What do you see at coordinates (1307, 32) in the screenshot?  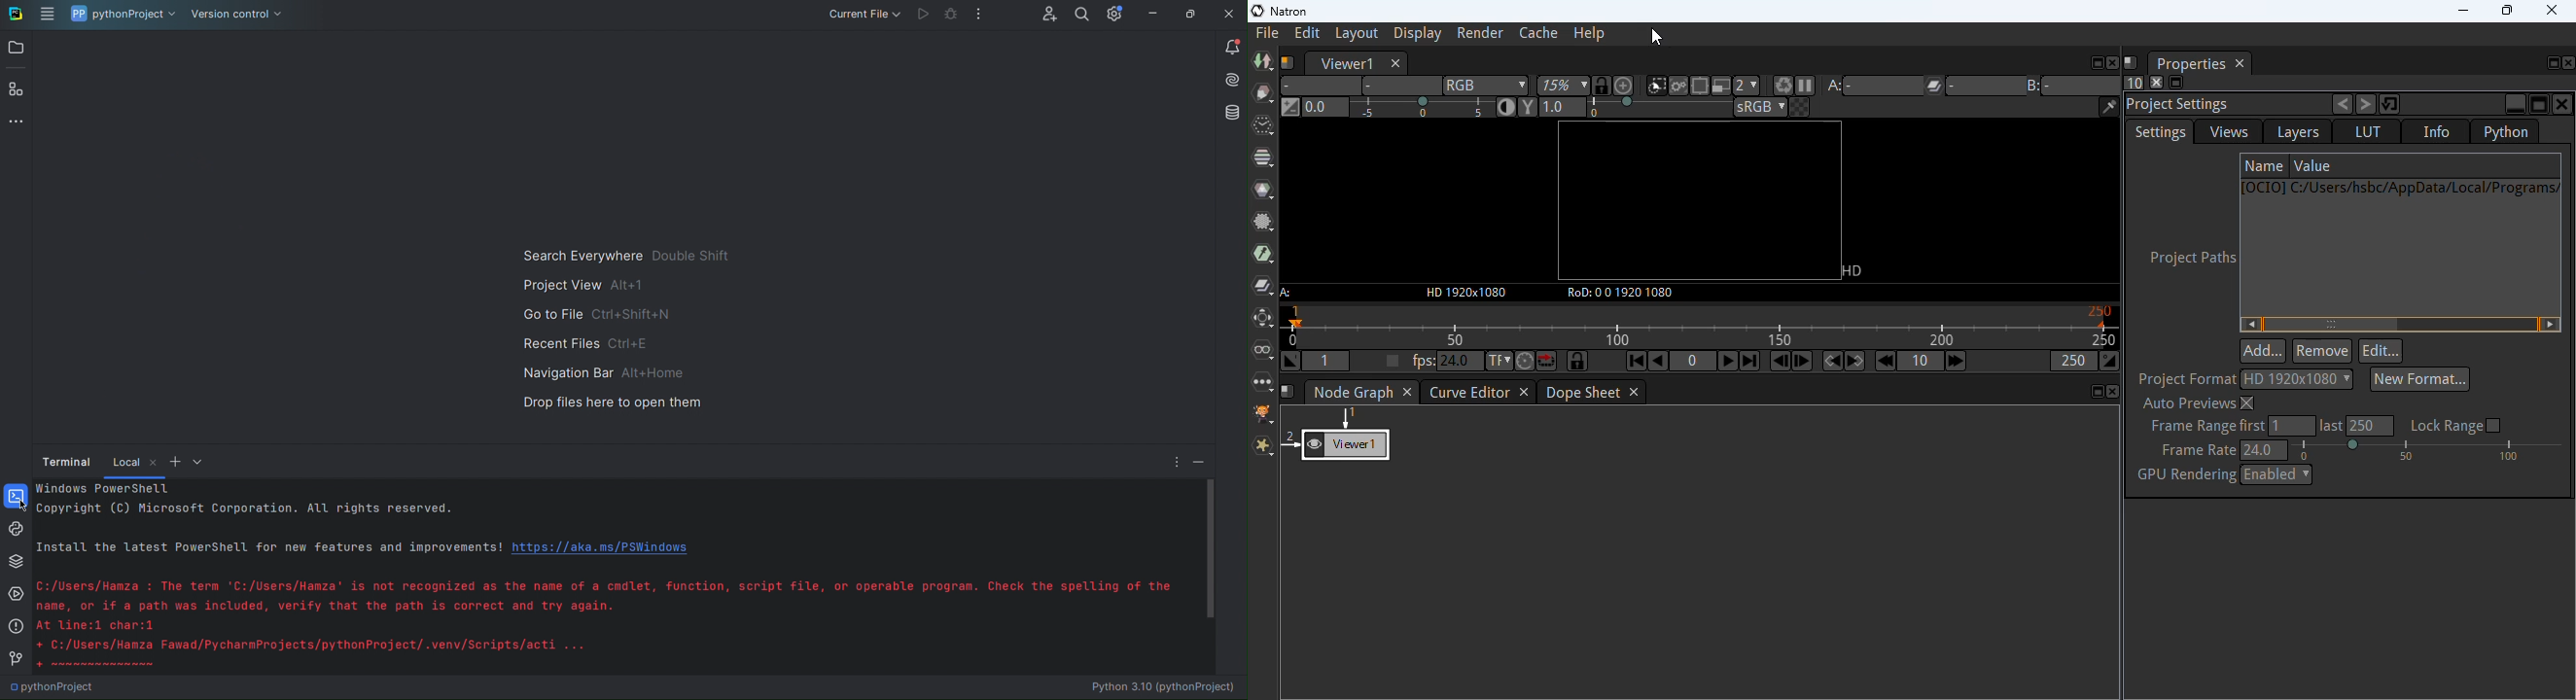 I see `edit` at bounding box center [1307, 32].